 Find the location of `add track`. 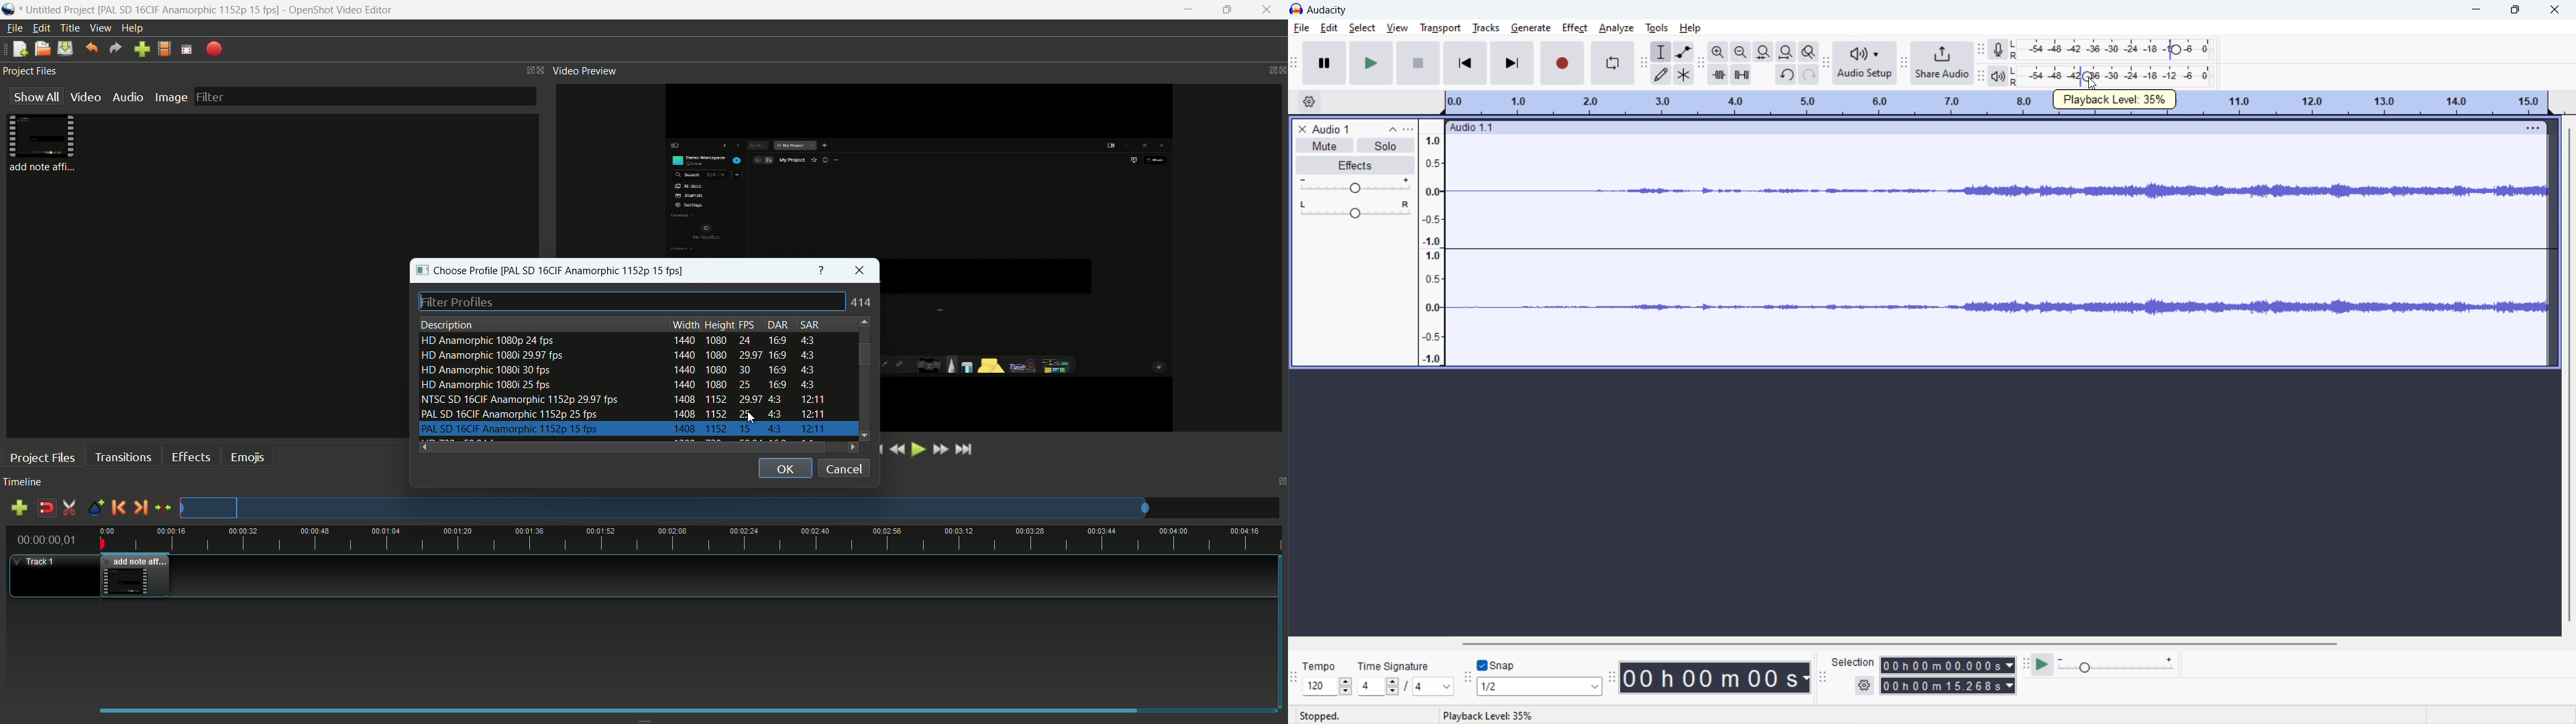

add track is located at coordinates (17, 508).